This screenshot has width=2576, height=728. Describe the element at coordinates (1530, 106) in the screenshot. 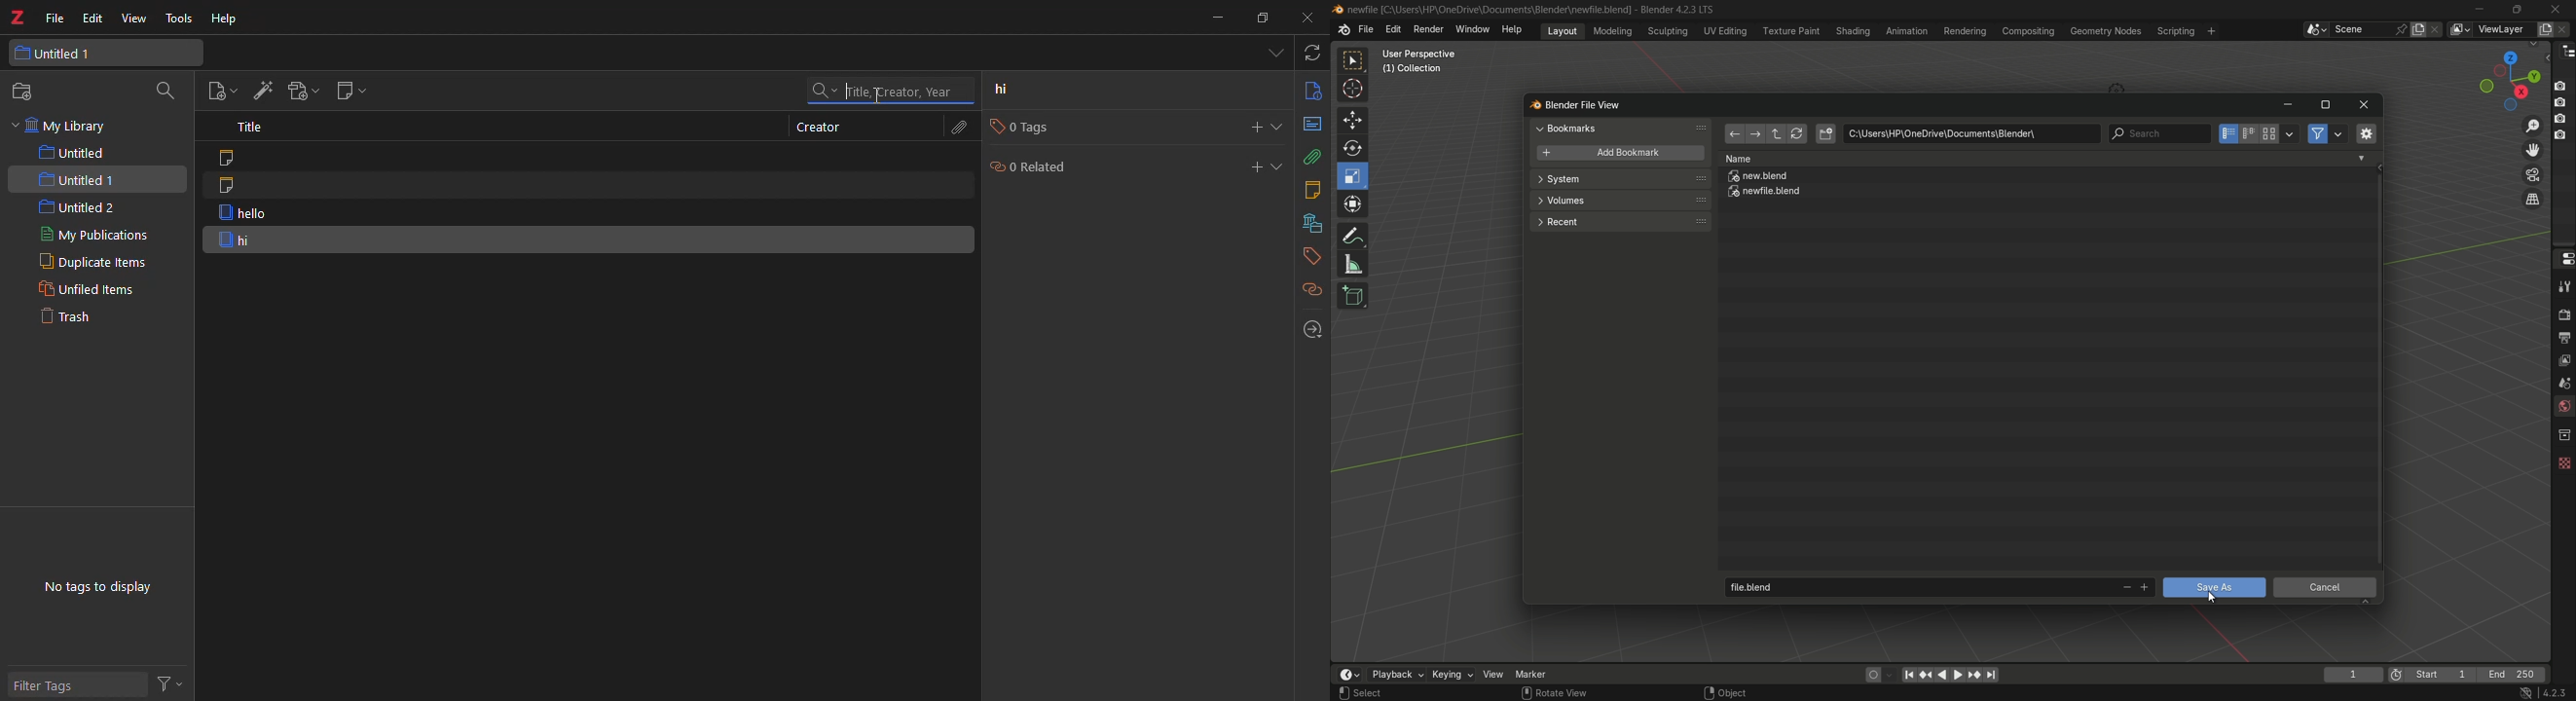

I see `blend logo` at that location.